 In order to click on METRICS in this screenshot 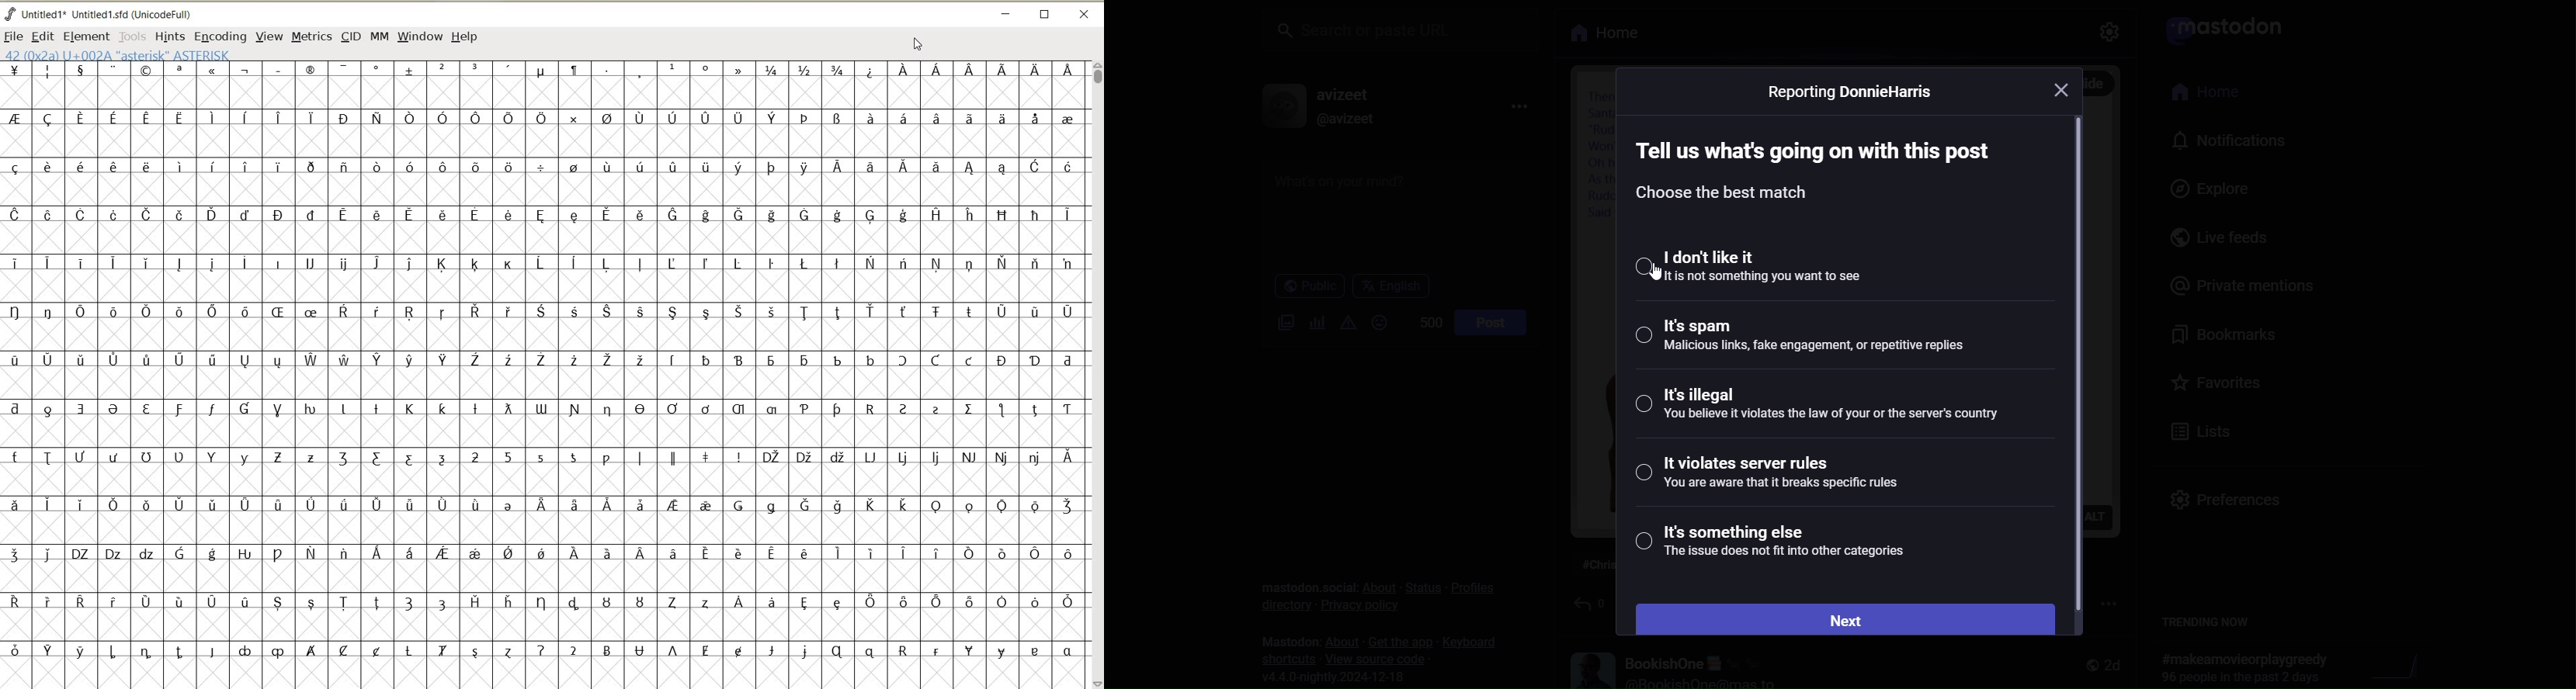, I will do `click(310, 38)`.